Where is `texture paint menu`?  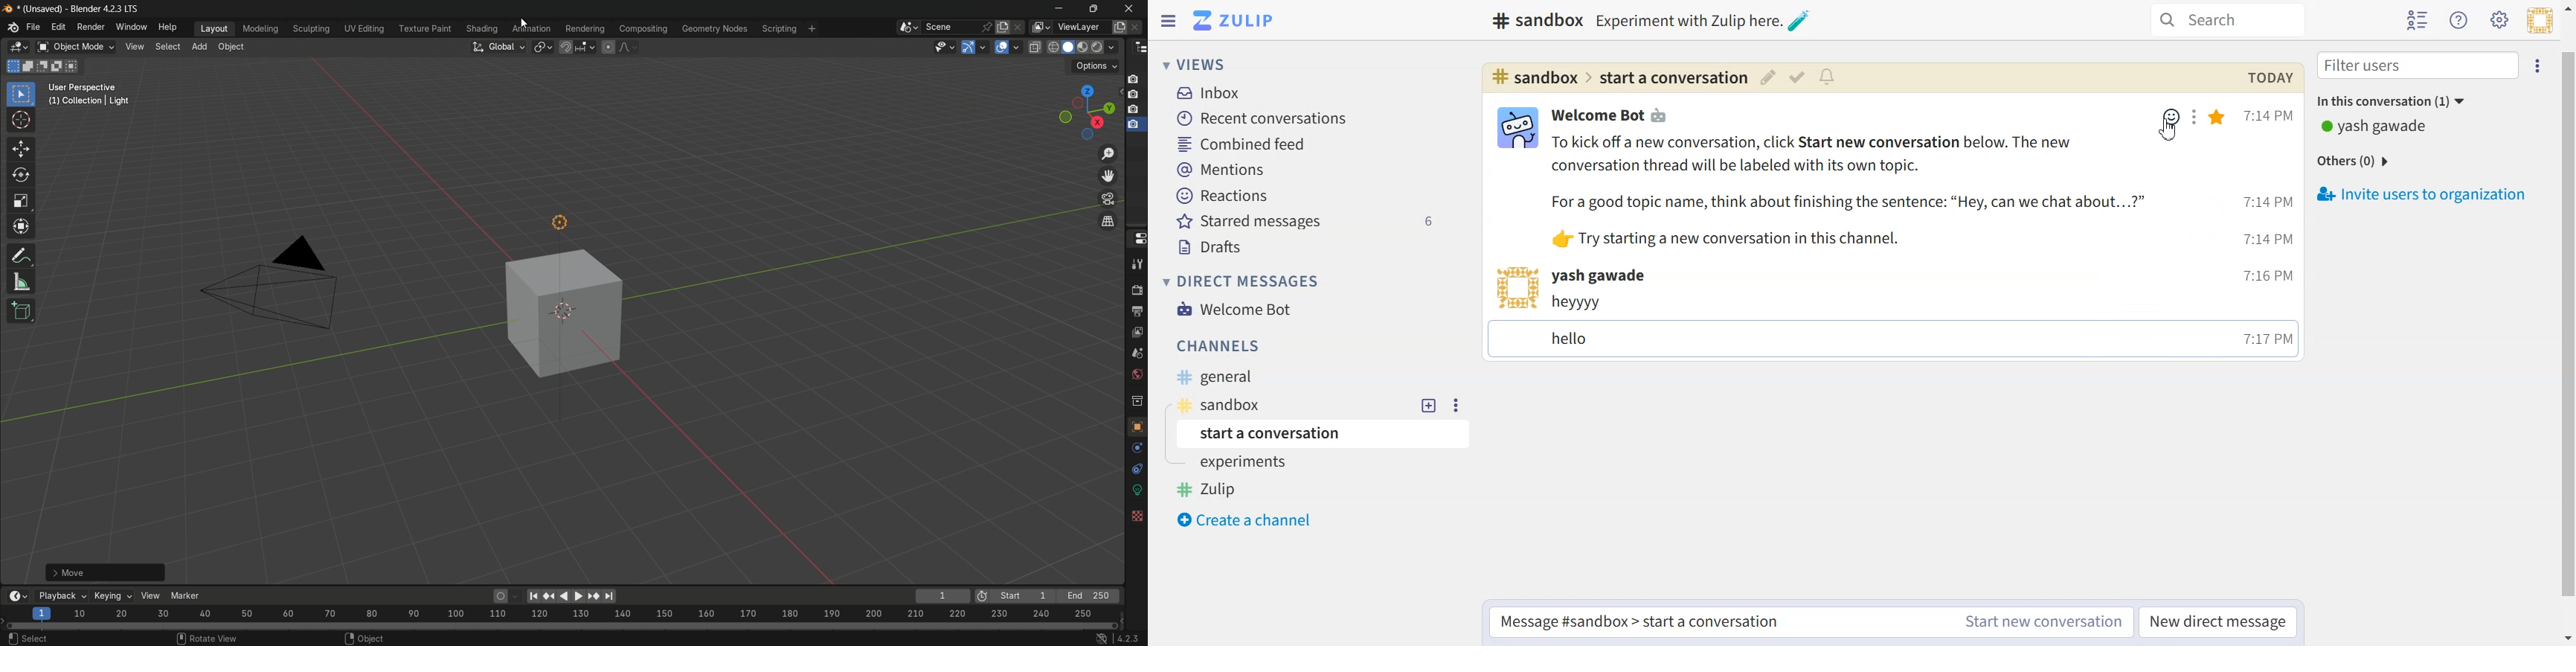
texture paint menu is located at coordinates (427, 28).